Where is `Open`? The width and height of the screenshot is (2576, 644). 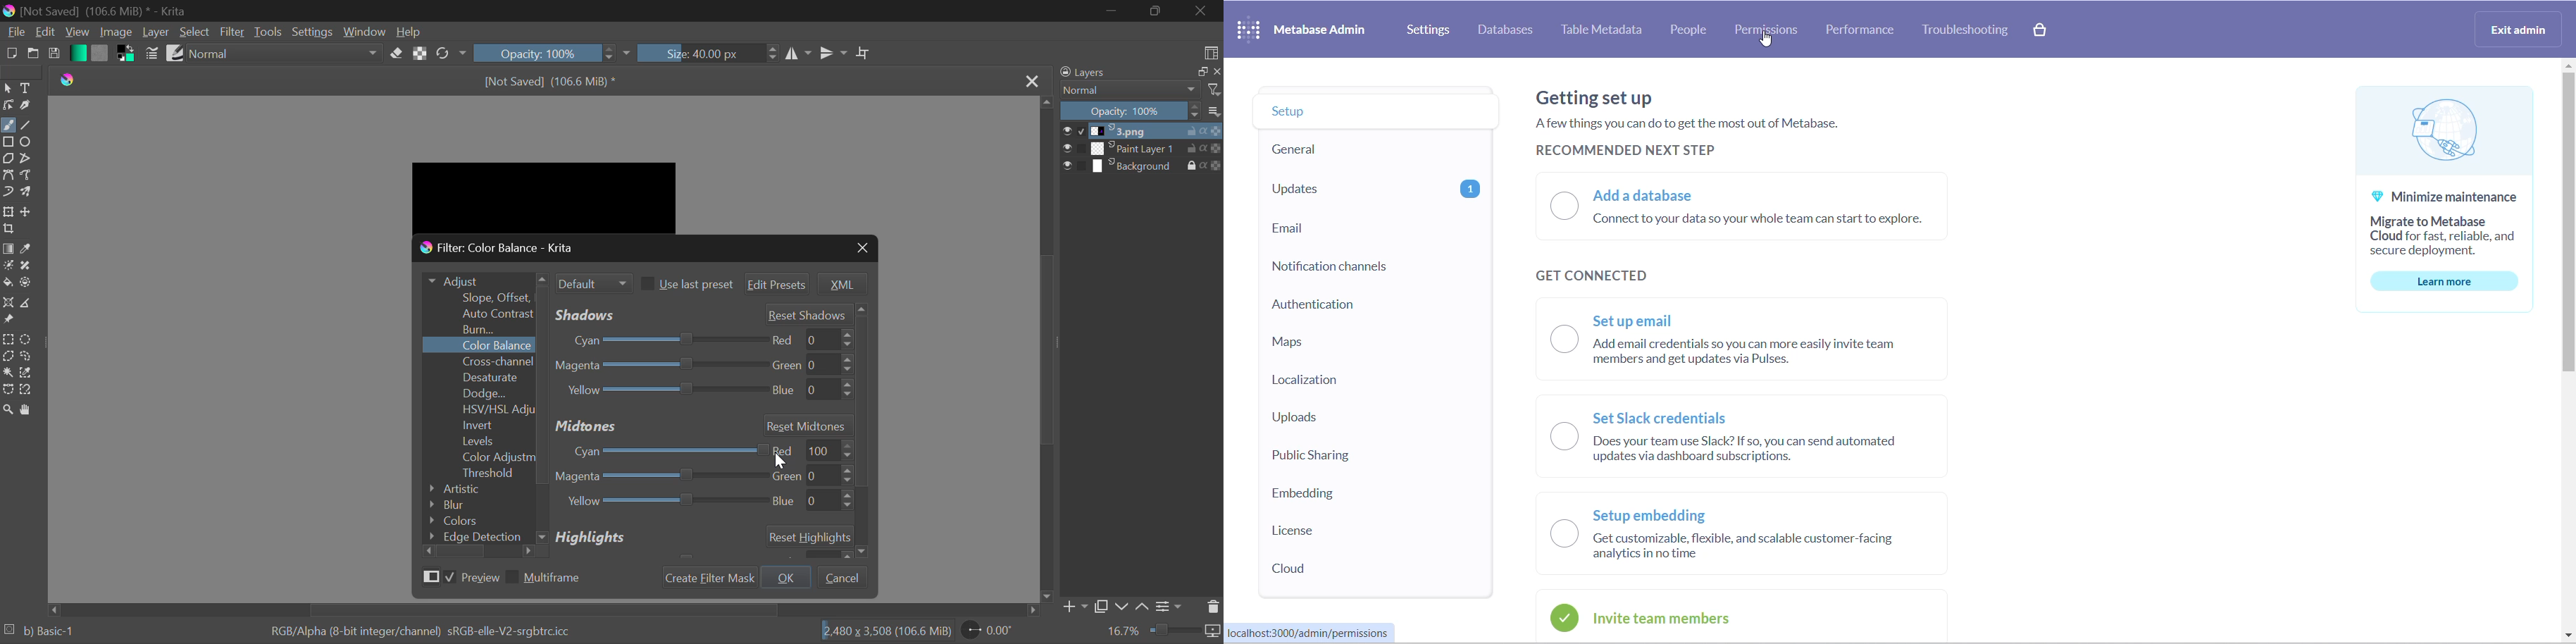
Open is located at coordinates (35, 55).